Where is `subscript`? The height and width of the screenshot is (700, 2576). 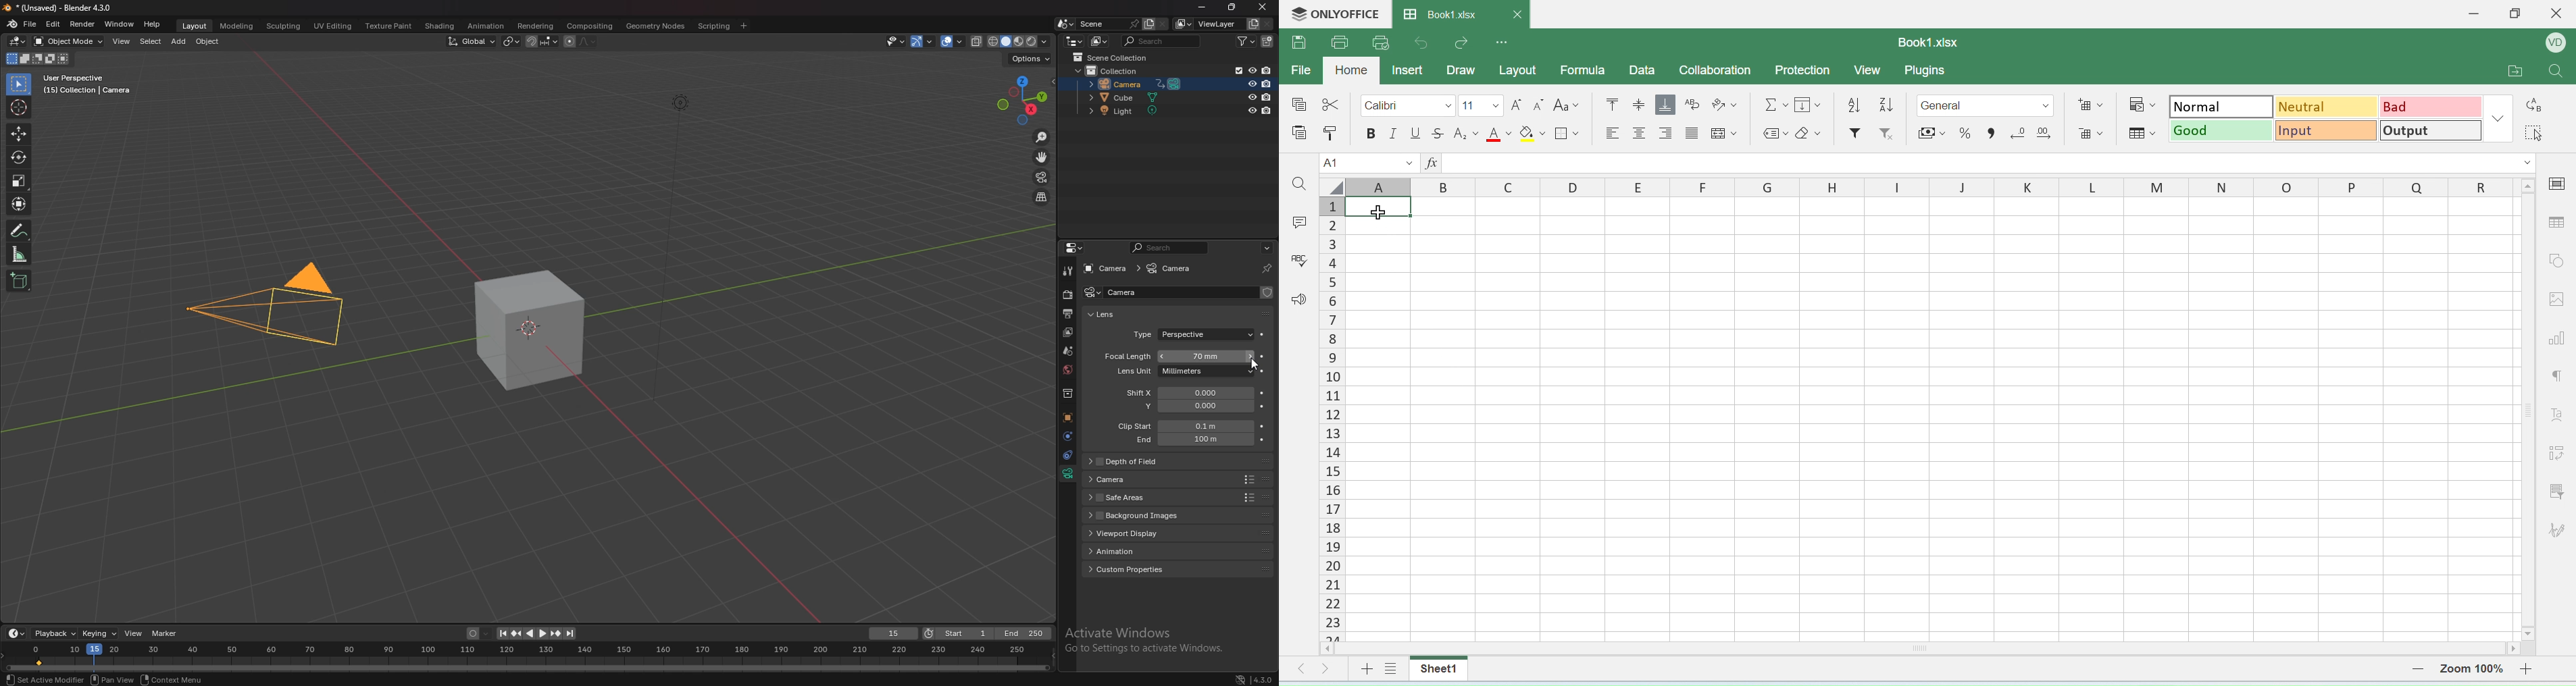
subscript is located at coordinates (1465, 133).